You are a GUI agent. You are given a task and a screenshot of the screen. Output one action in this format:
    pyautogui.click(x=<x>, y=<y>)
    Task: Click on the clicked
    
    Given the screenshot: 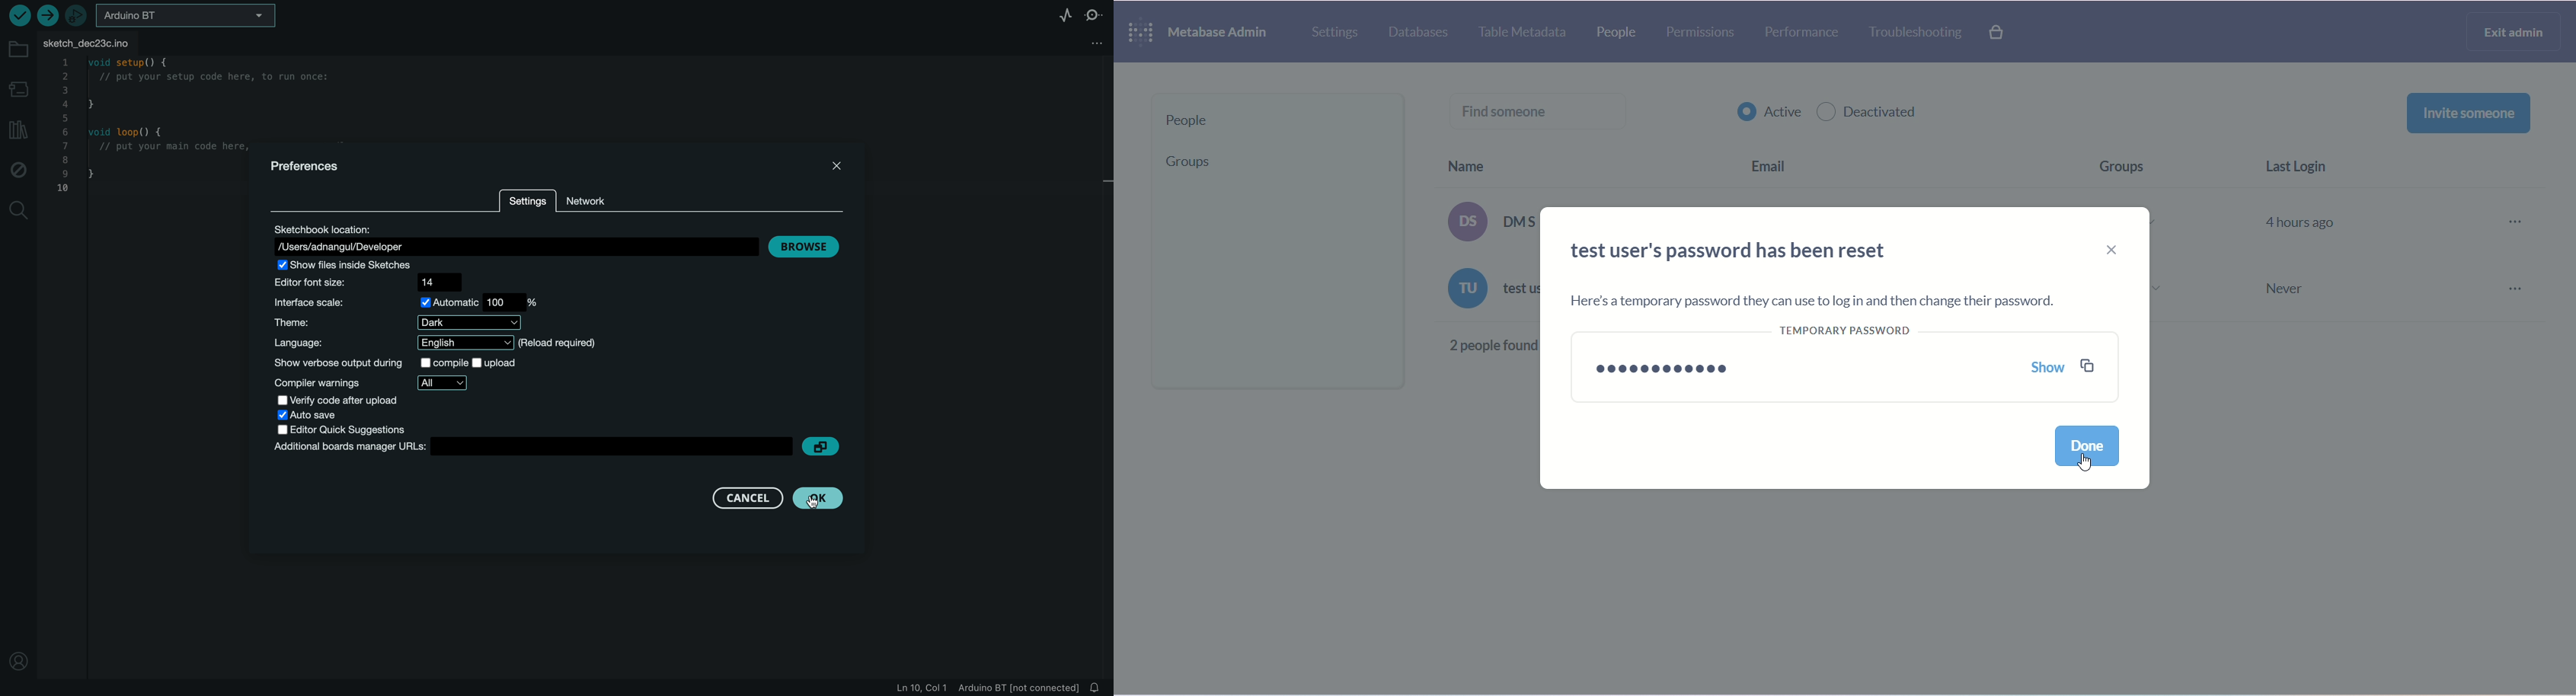 What is the action you would take?
    pyautogui.click(x=818, y=499)
    